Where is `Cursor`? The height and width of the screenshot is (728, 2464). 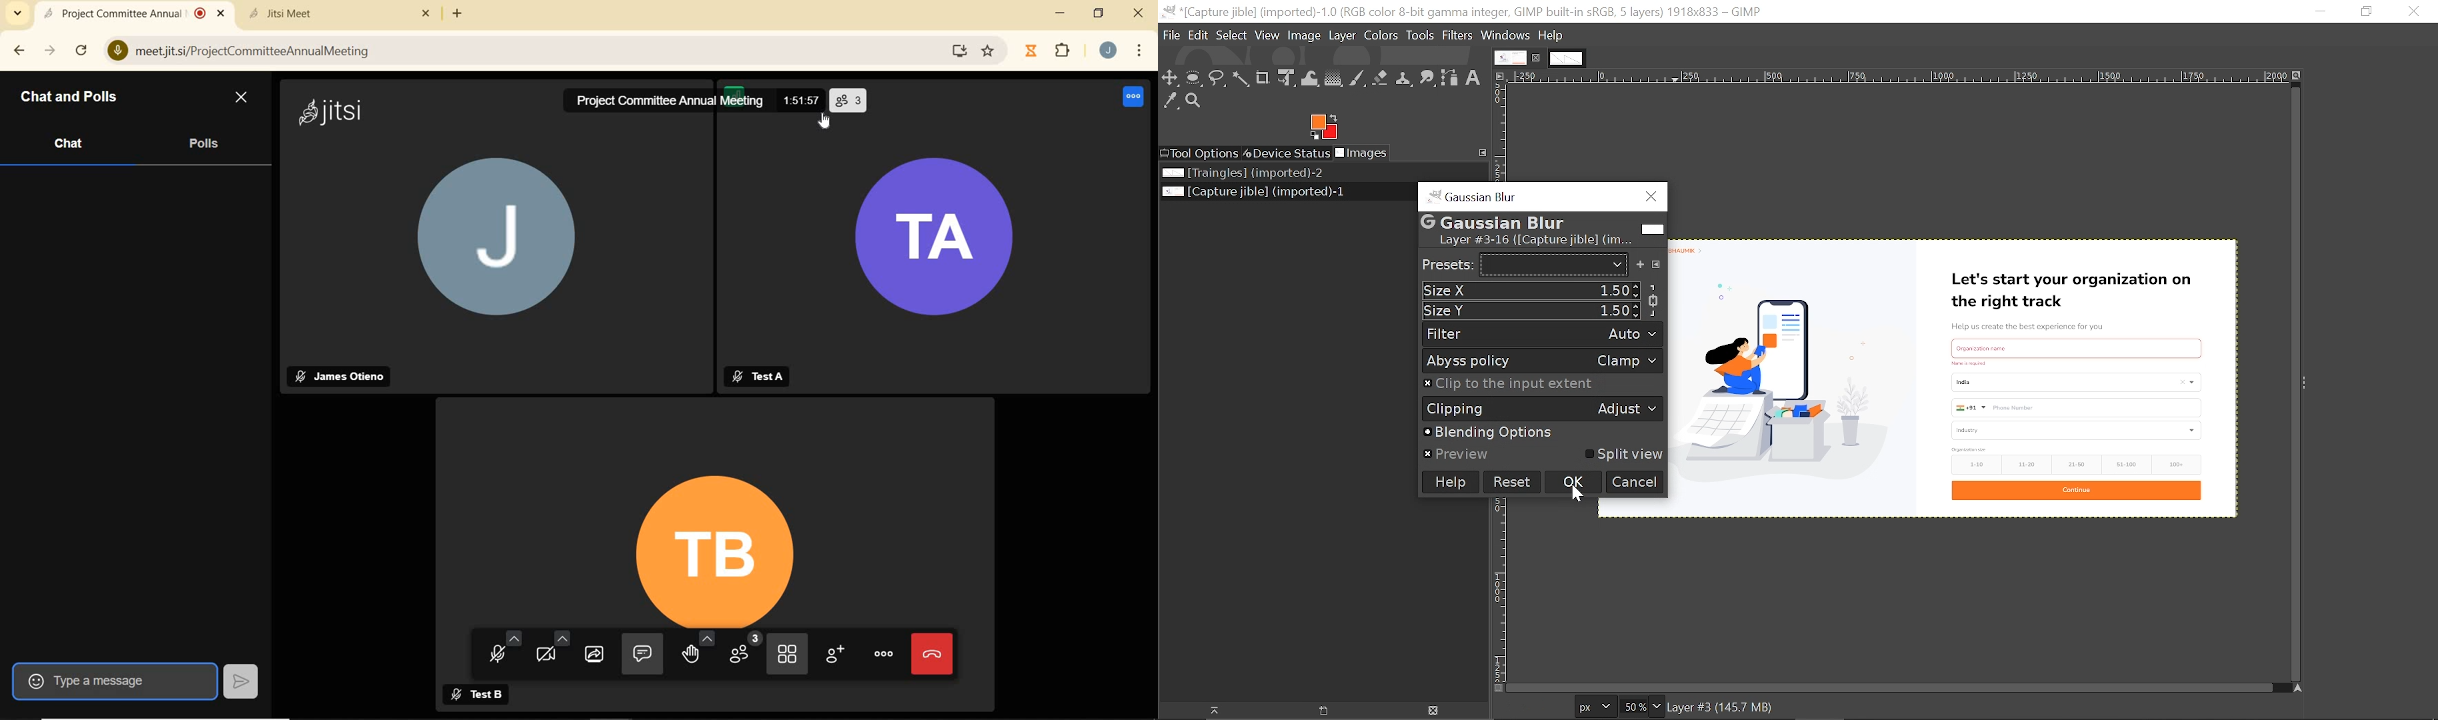
Cursor is located at coordinates (1576, 494).